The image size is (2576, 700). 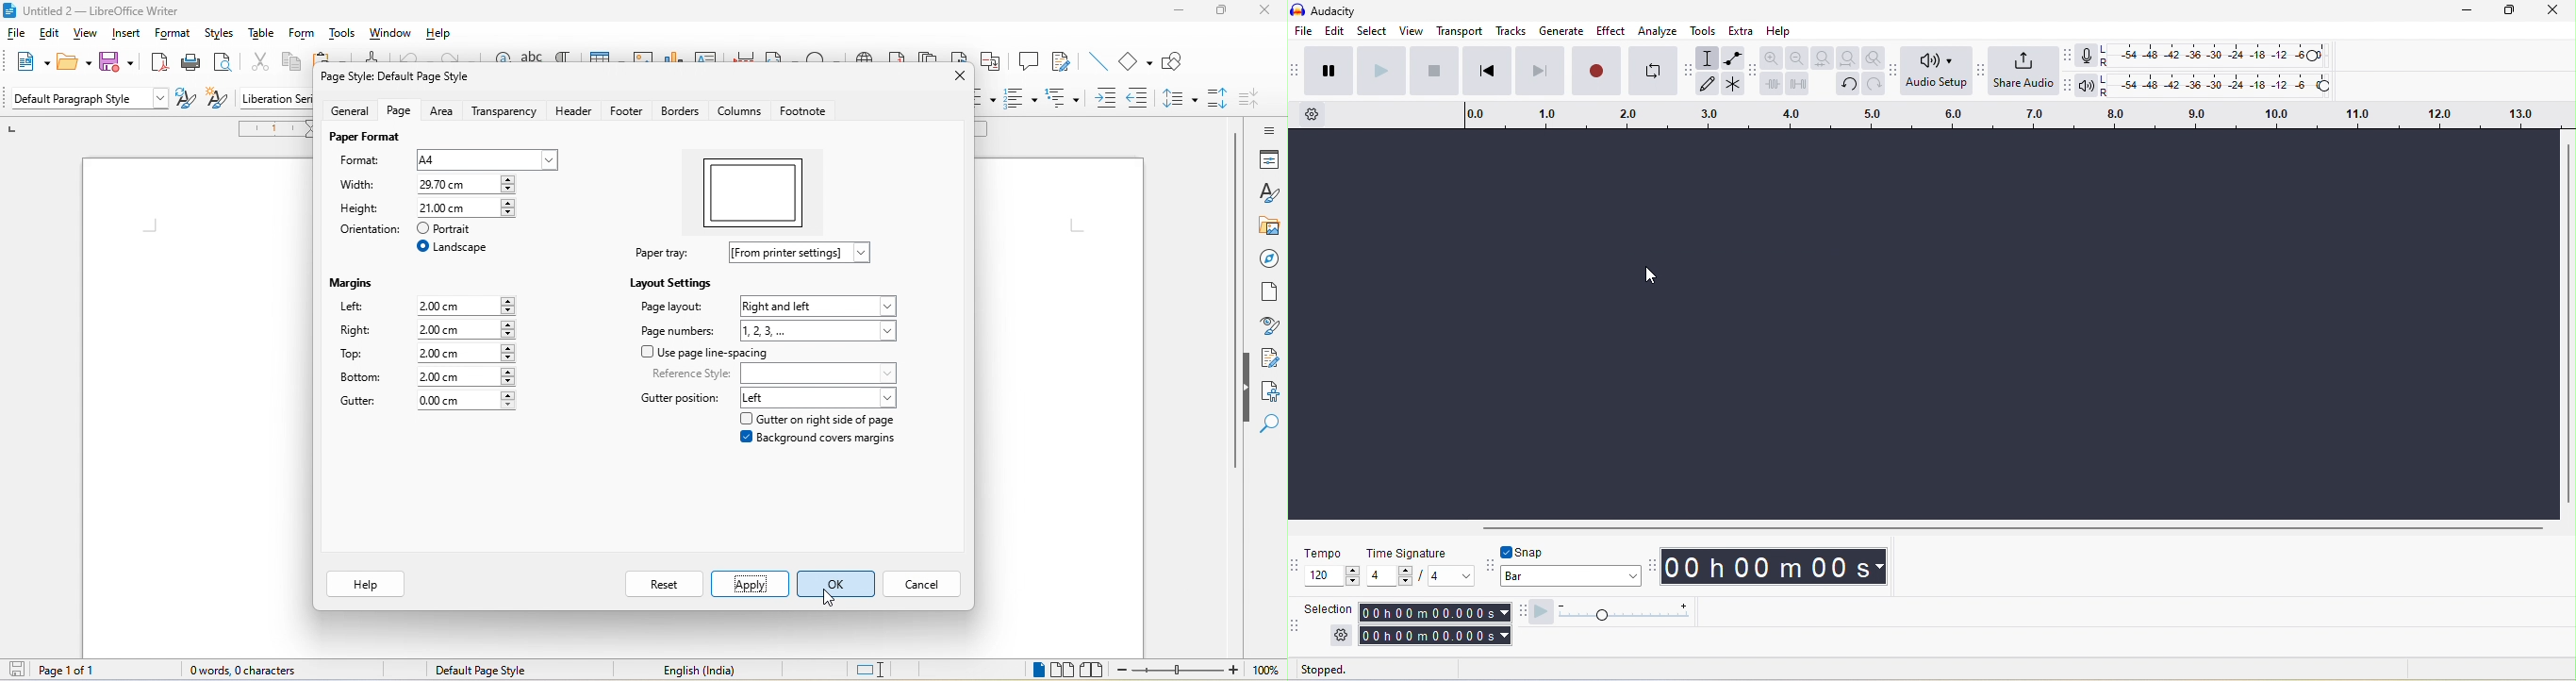 What do you see at coordinates (361, 161) in the screenshot?
I see `format` at bounding box center [361, 161].